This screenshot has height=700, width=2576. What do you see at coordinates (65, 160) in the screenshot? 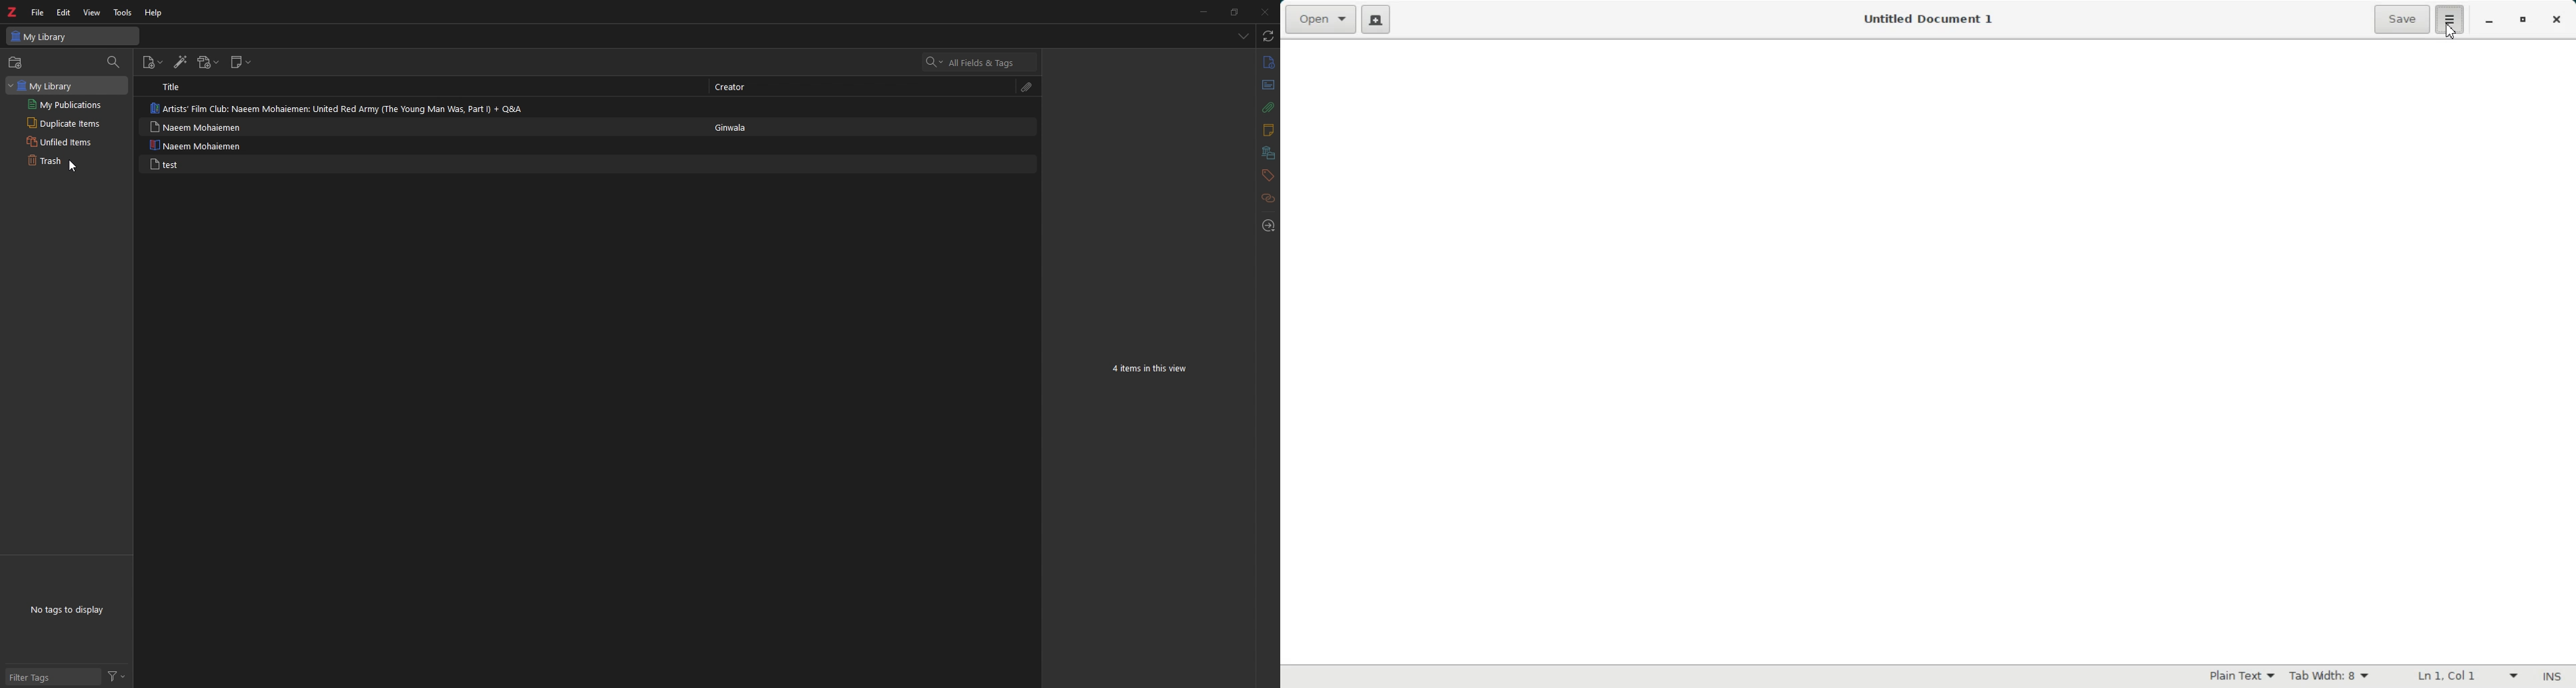
I see `trash` at bounding box center [65, 160].